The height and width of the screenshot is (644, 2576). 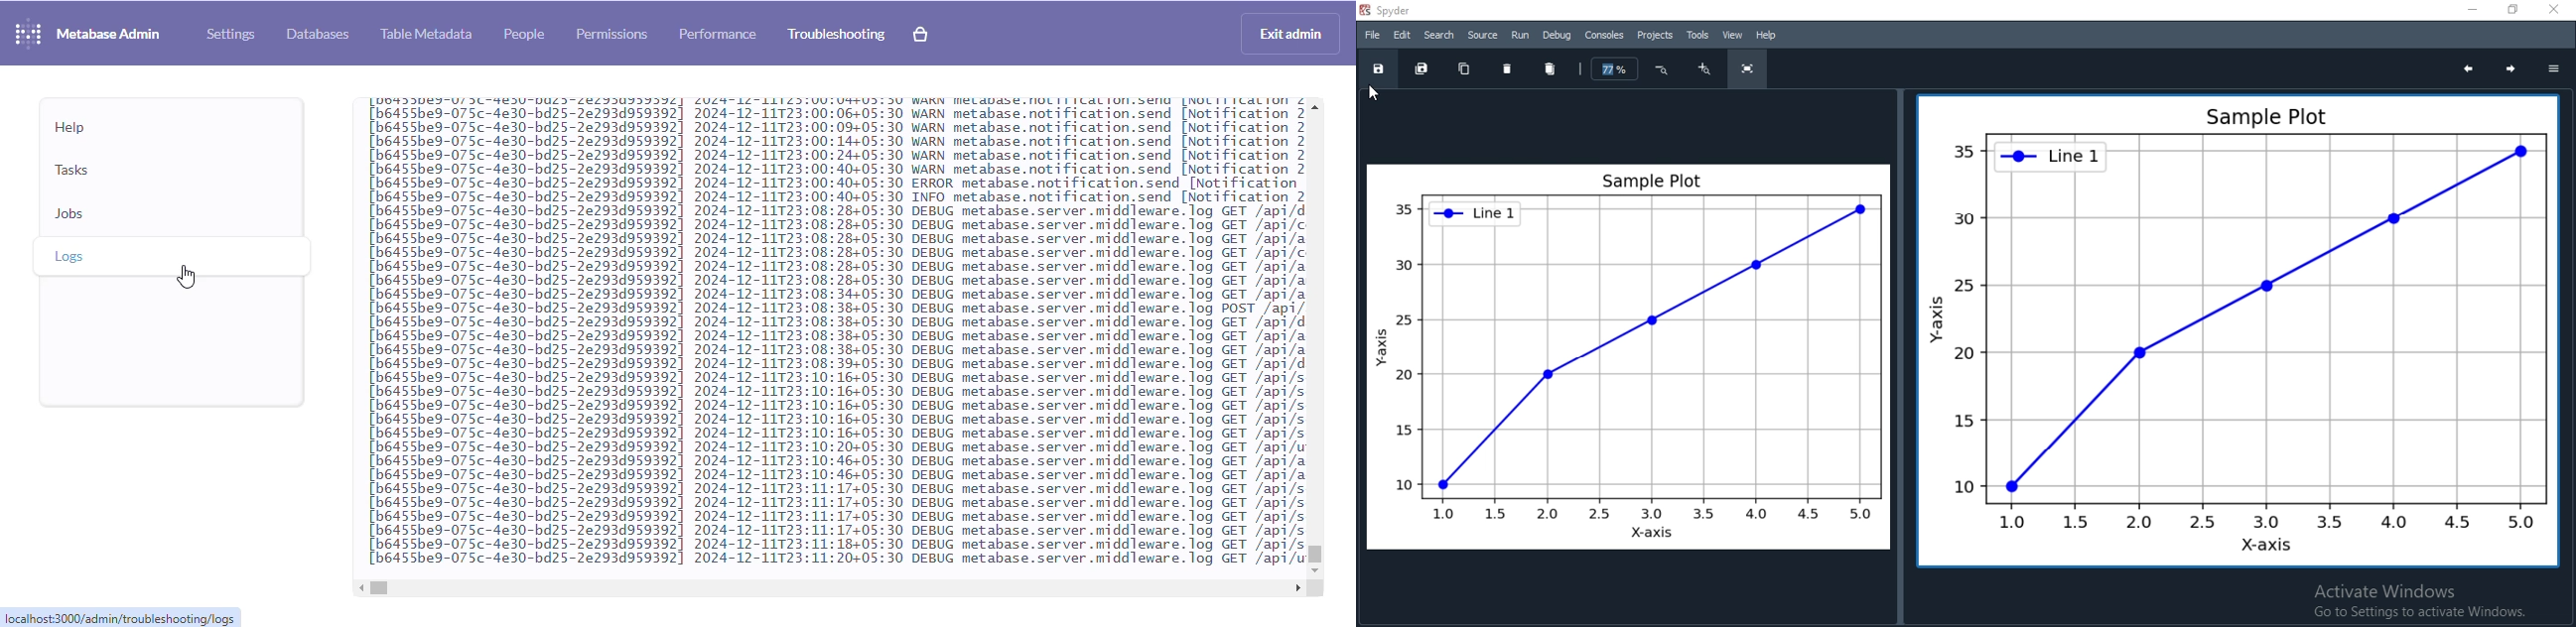 I want to click on delete, so click(x=1510, y=69).